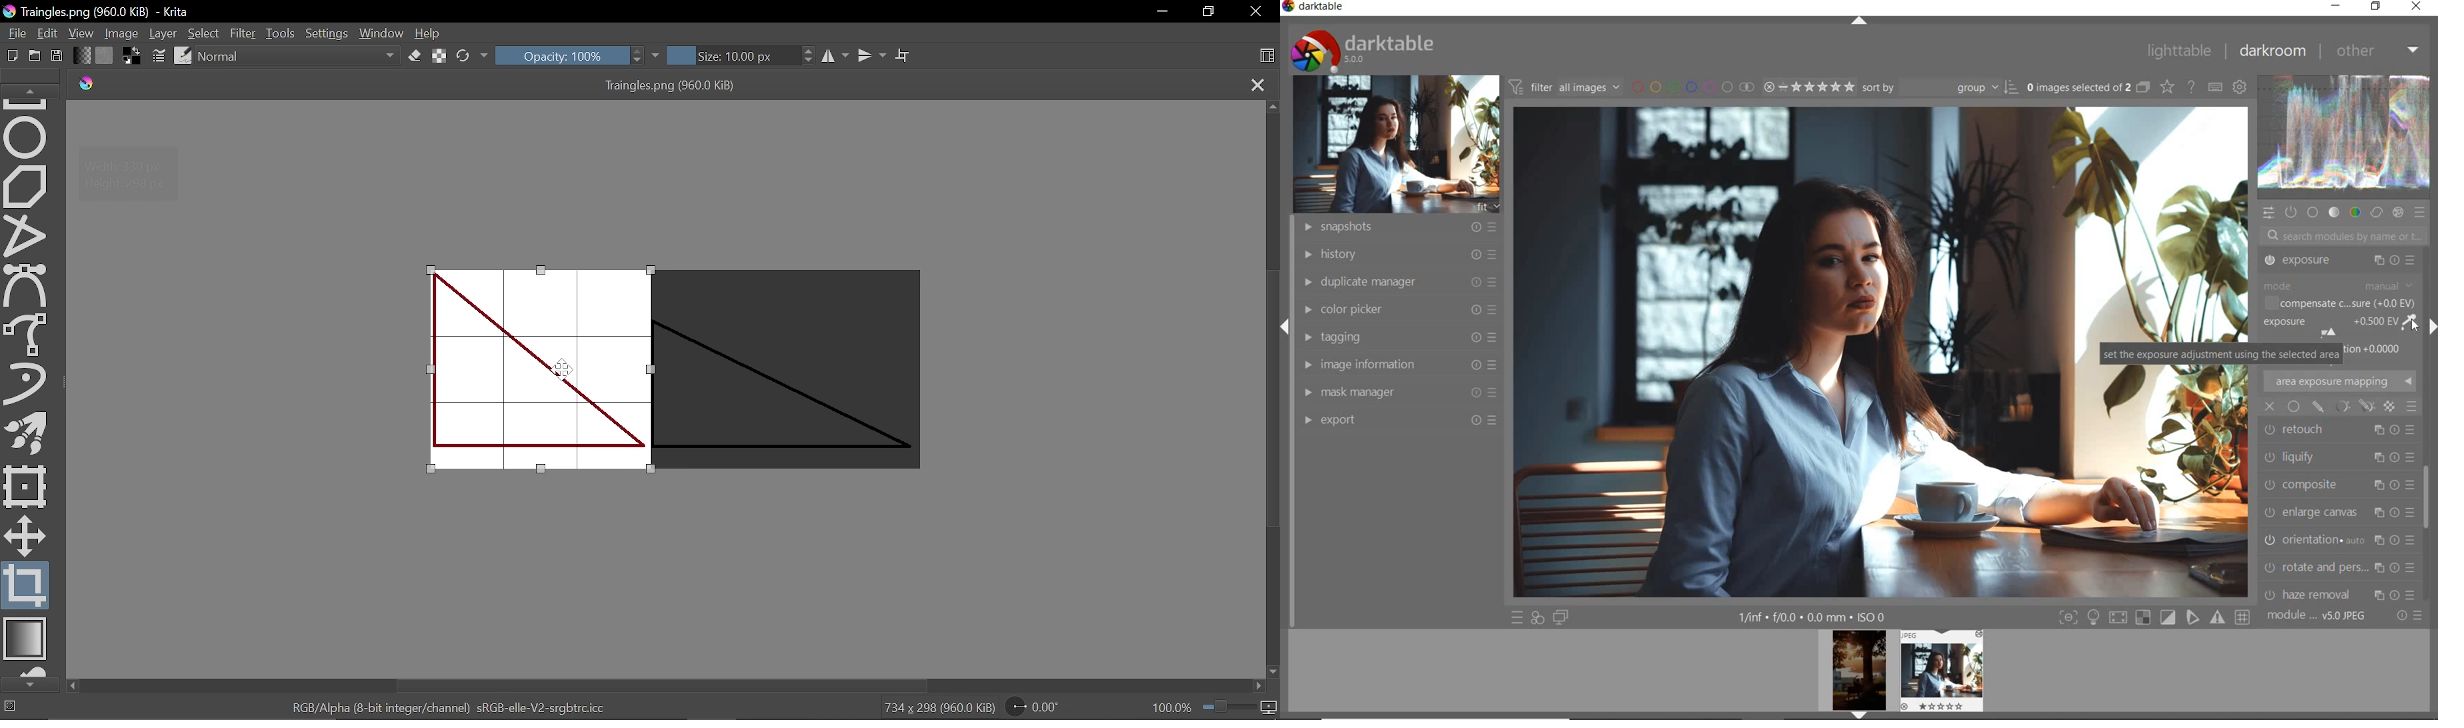 The image size is (2464, 728). What do you see at coordinates (2342, 262) in the screenshot?
I see `exposure` at bounding box center [2342, 262].